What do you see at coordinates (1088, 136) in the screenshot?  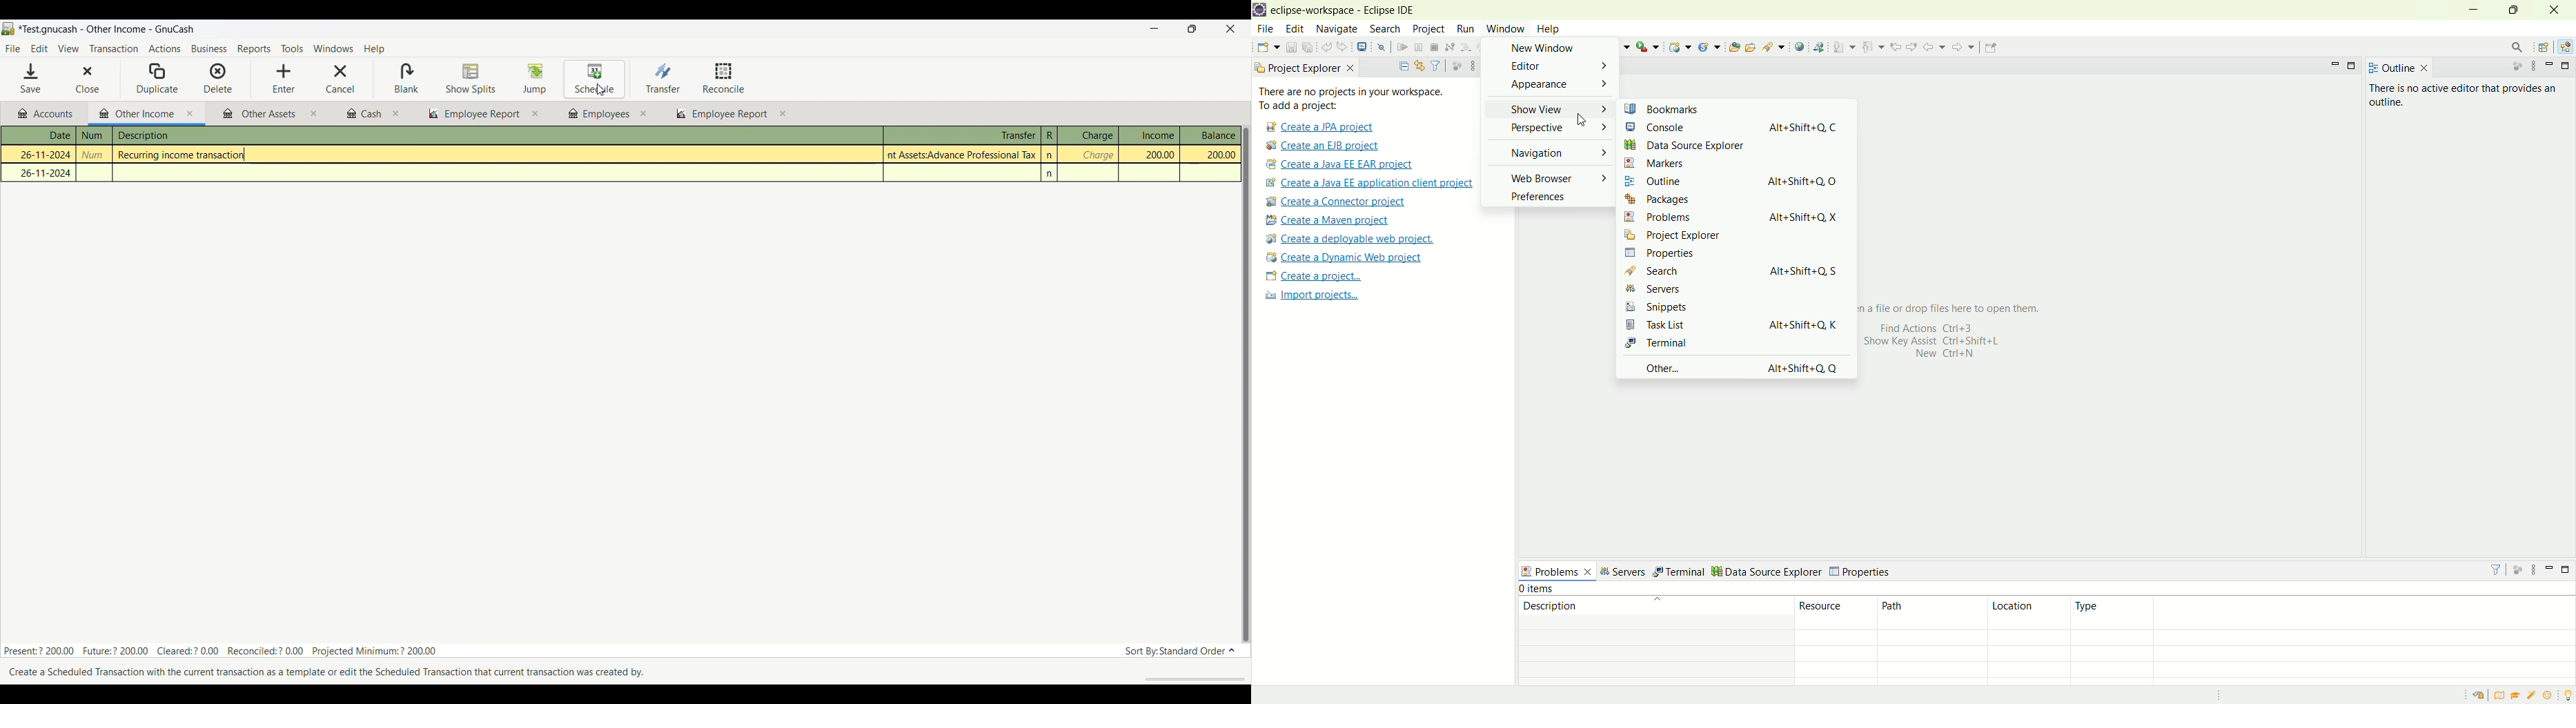 I see `Charge column` at bounding box center [1088, 136].